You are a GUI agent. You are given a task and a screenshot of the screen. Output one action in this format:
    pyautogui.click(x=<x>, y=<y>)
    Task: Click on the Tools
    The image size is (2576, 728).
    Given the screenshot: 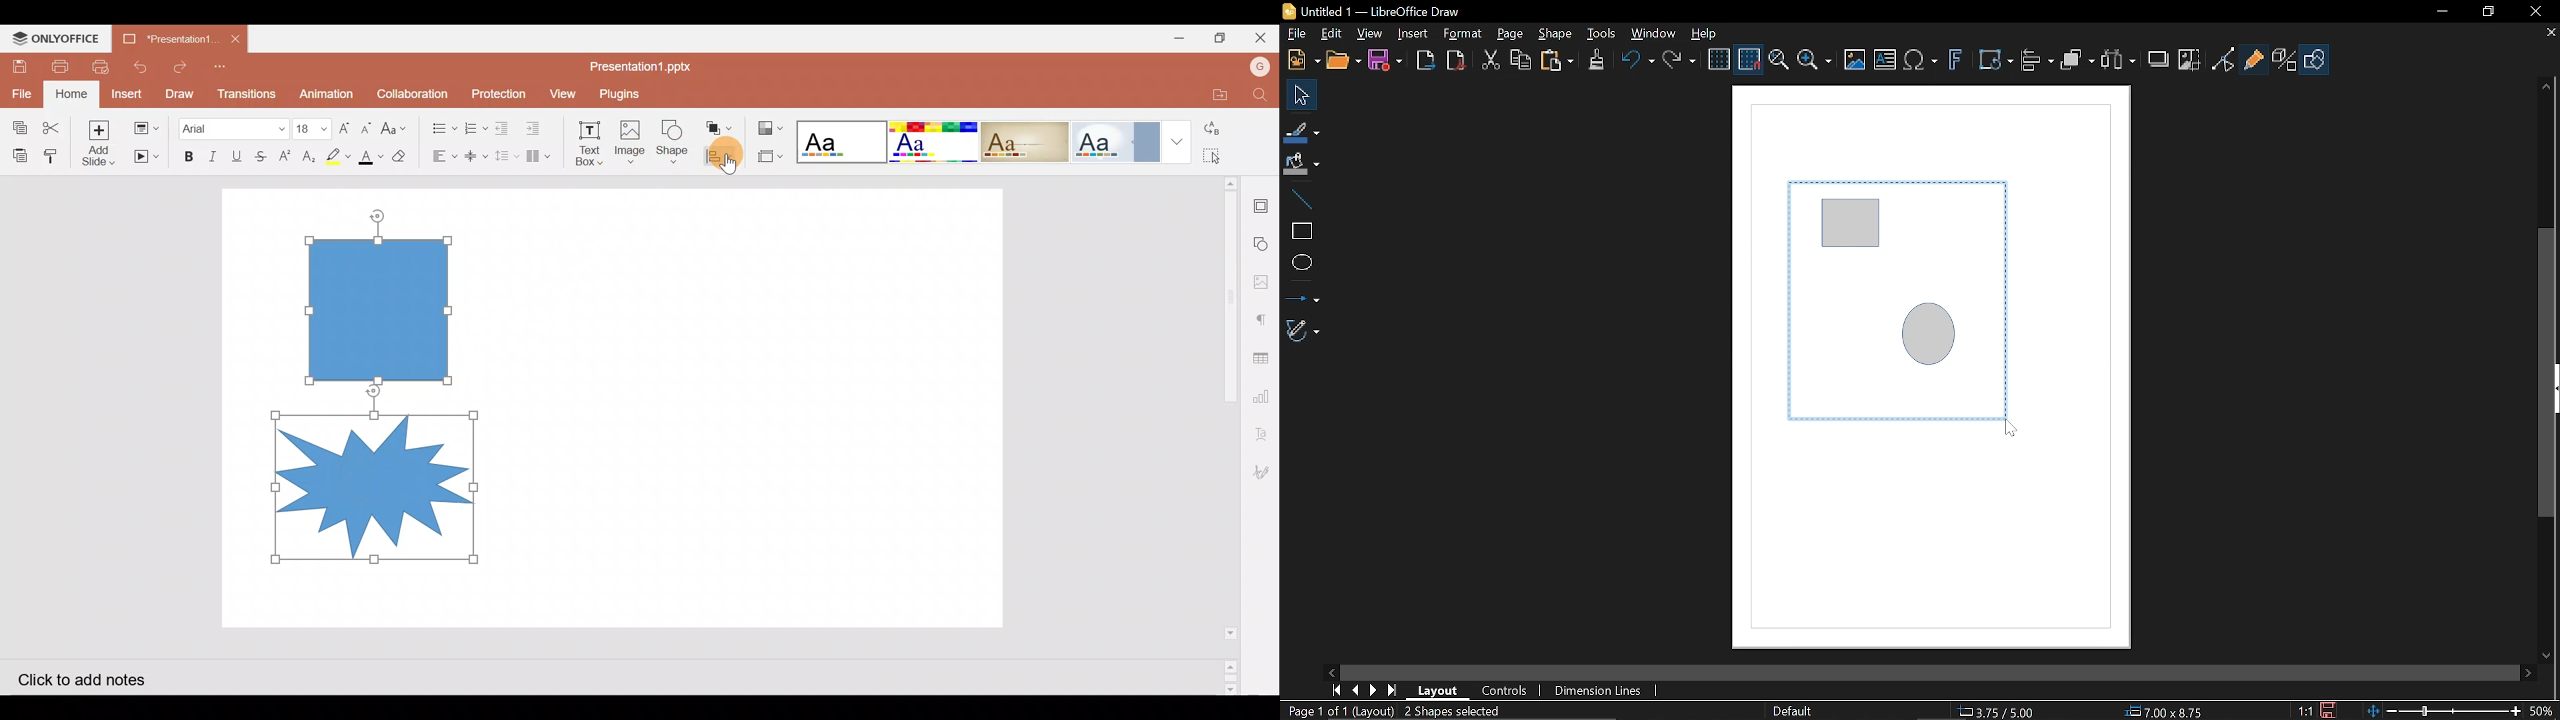 What is the action you would take?
    pyautogui.click(x=1602, y=34)
    